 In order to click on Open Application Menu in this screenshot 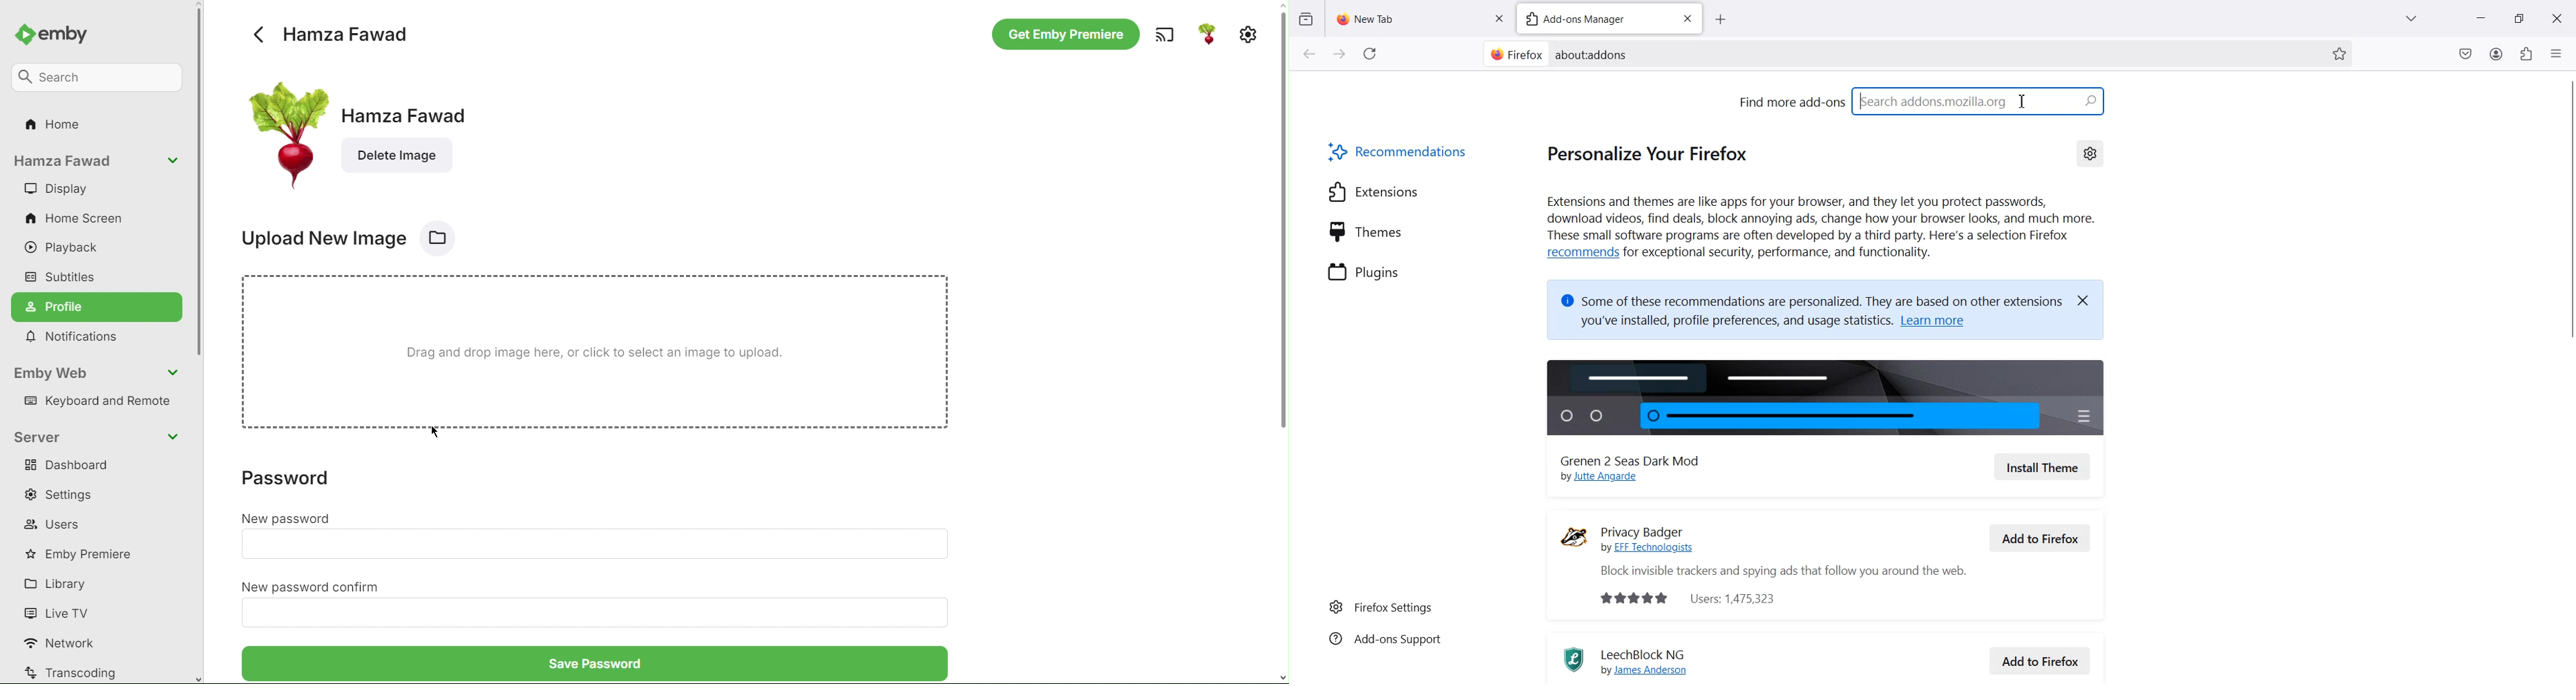, I will do `click(2558, 50)`.